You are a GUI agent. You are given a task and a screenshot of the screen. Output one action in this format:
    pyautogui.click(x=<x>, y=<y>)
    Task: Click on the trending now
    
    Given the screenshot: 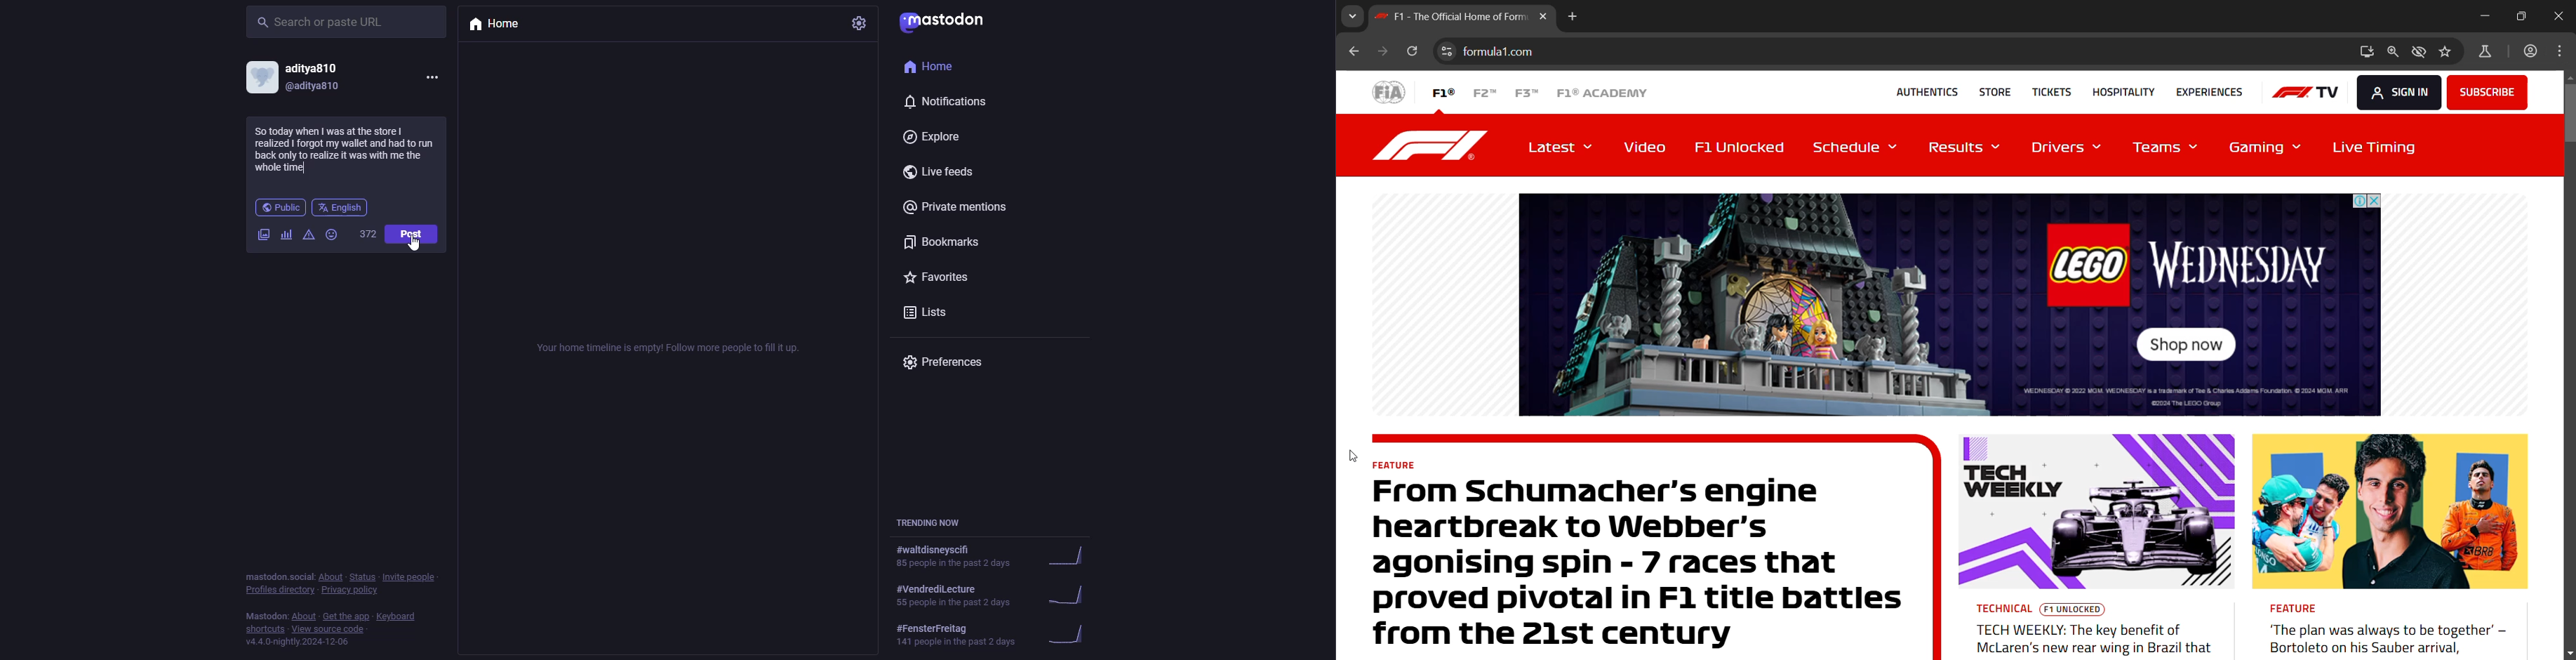 What is the action you would take?
    pyautogui.click(x=996, y=595)
    